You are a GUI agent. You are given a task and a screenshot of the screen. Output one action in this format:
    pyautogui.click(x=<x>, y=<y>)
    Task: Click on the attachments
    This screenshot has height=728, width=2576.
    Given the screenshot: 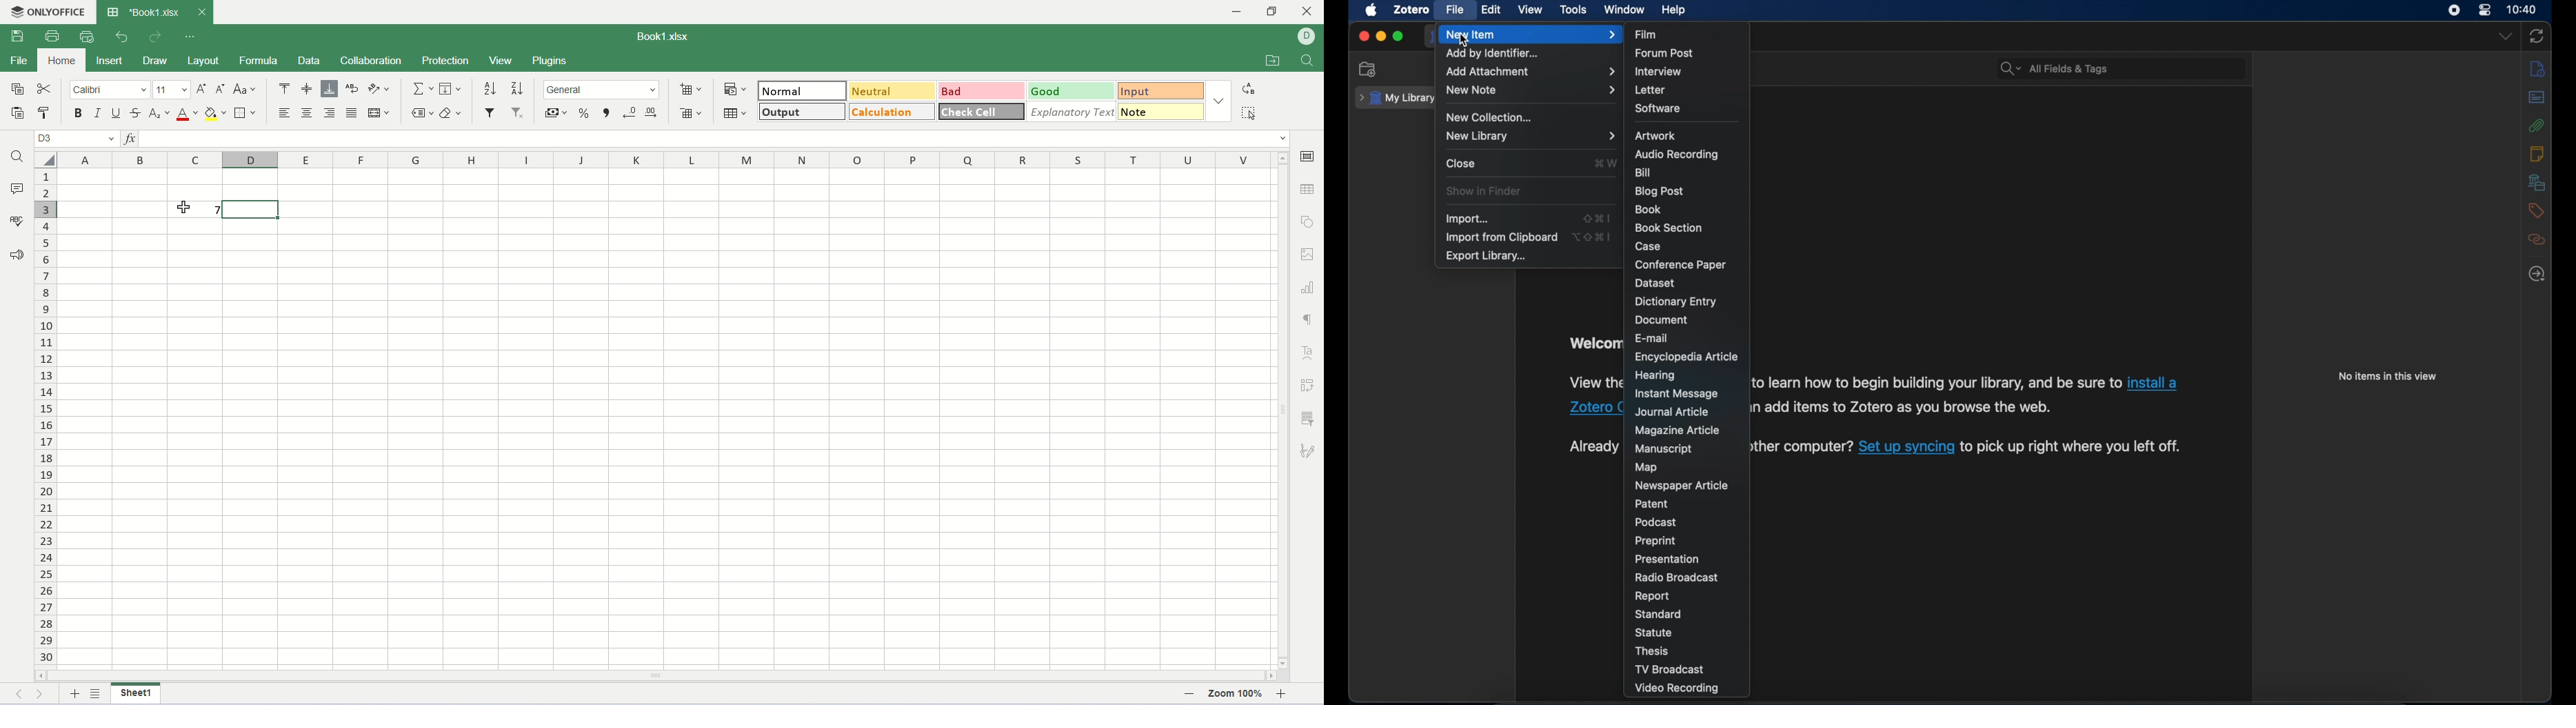 What is the action you would take?
    pyautogui.click(x=2537, y=126)
    